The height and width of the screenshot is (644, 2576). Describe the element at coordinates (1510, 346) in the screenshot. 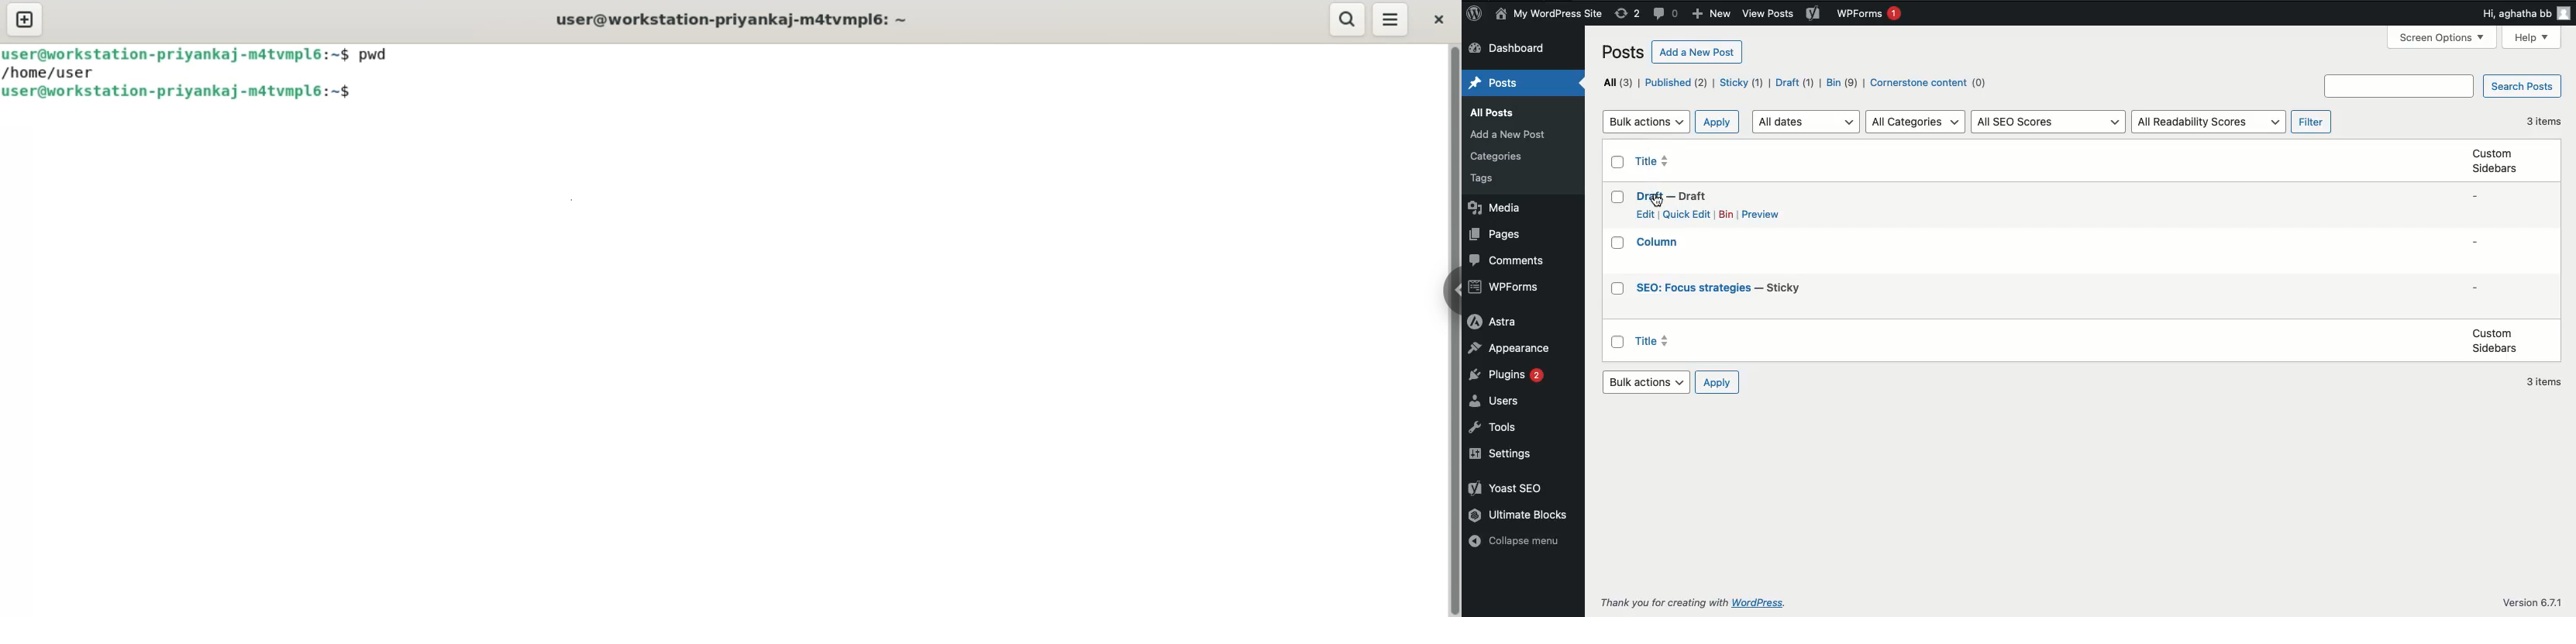

I see `Appearance` at that location.